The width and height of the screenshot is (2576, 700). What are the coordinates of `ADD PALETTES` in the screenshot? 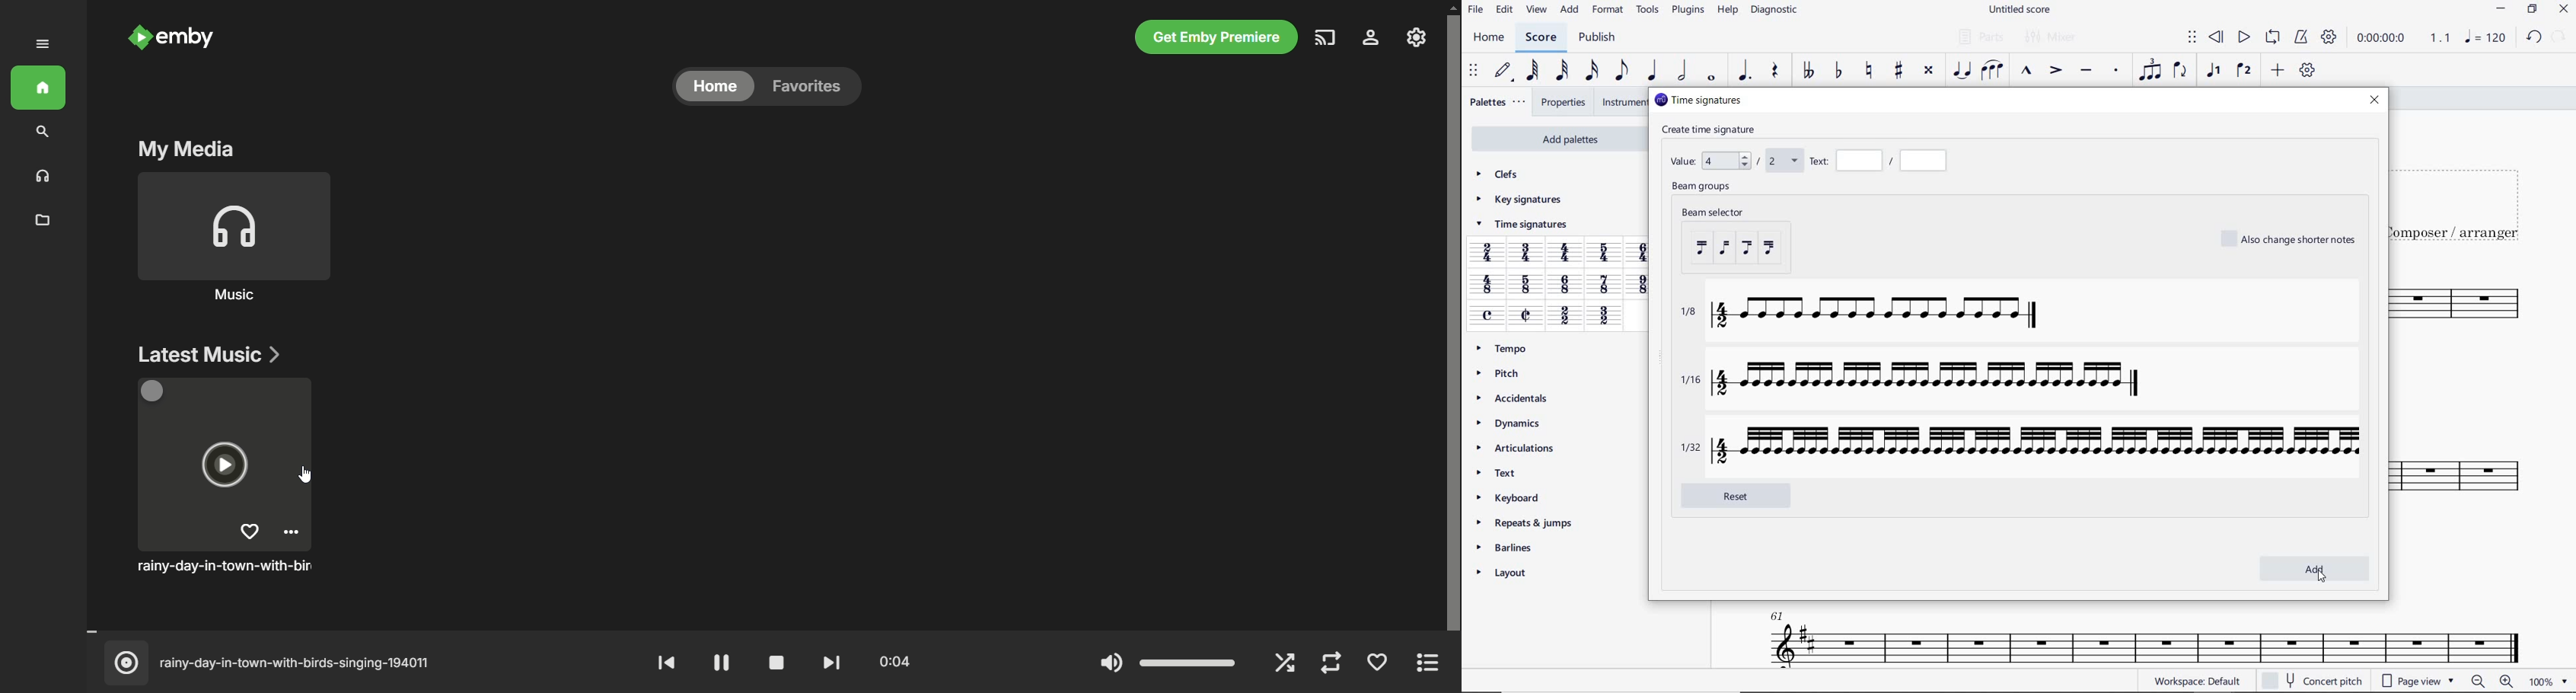 It's located at (1557, 139).